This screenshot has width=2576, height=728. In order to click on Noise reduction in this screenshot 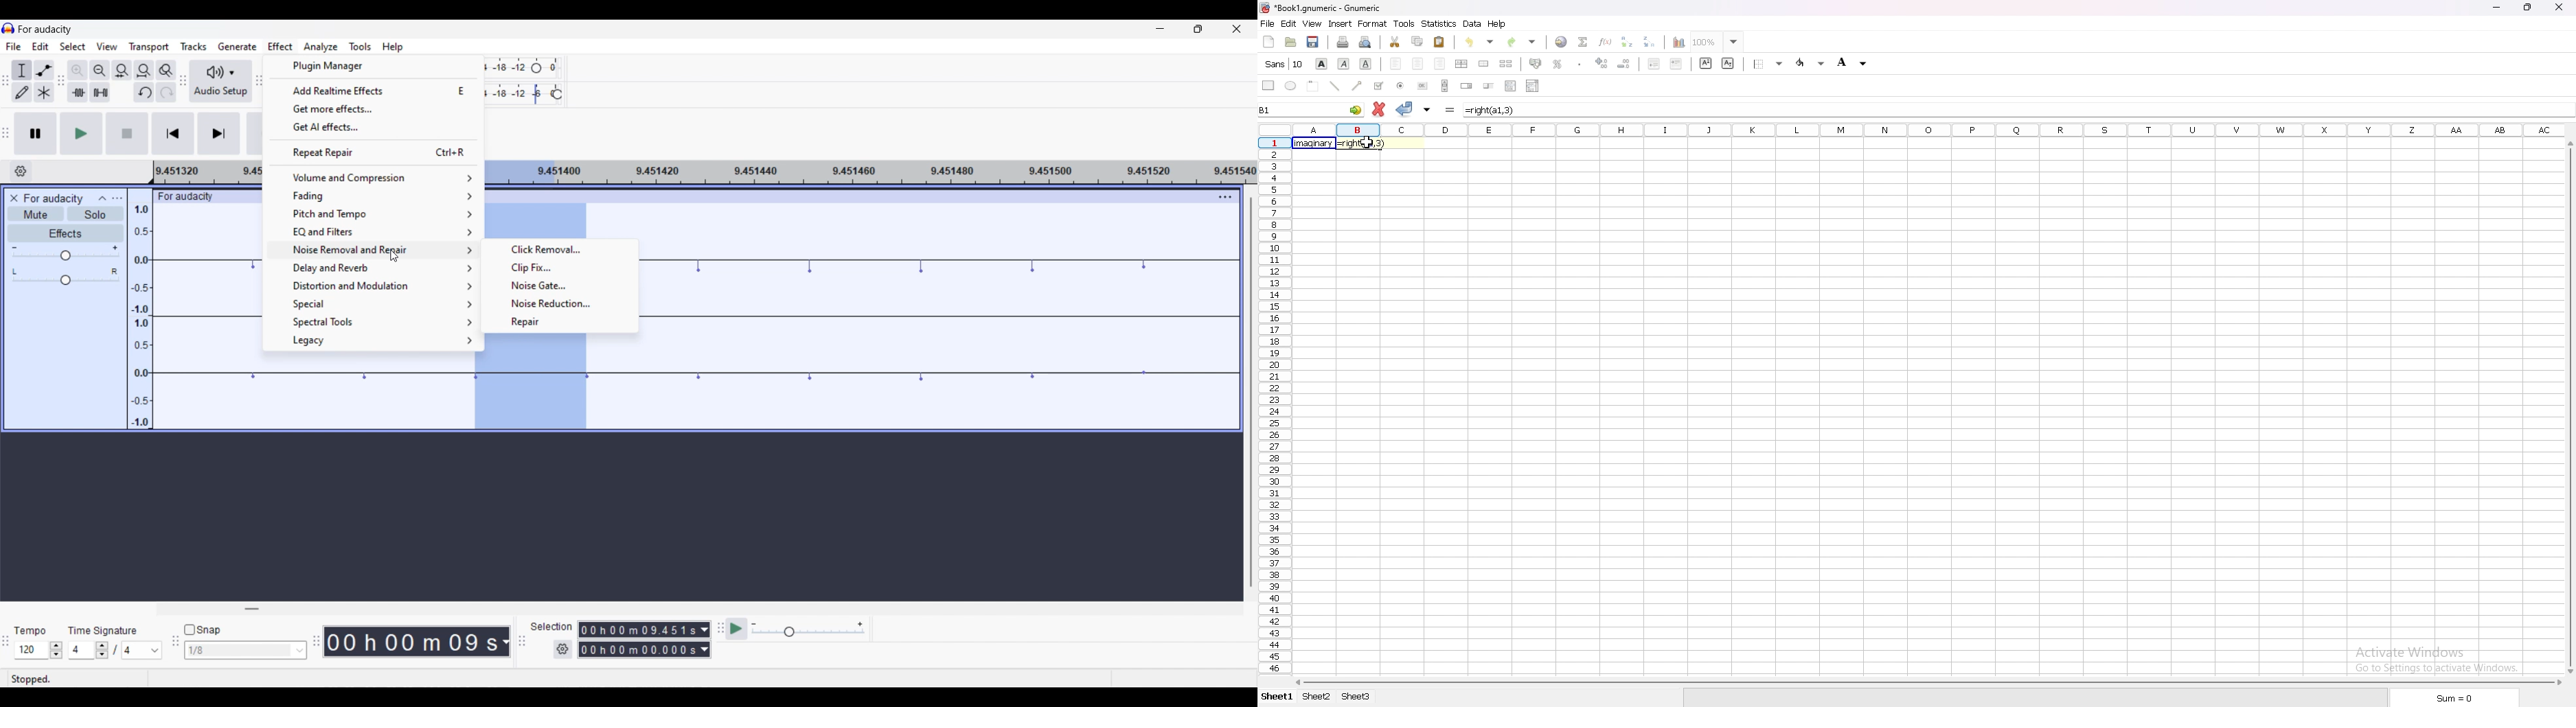, I will do `click(559, 303)`.